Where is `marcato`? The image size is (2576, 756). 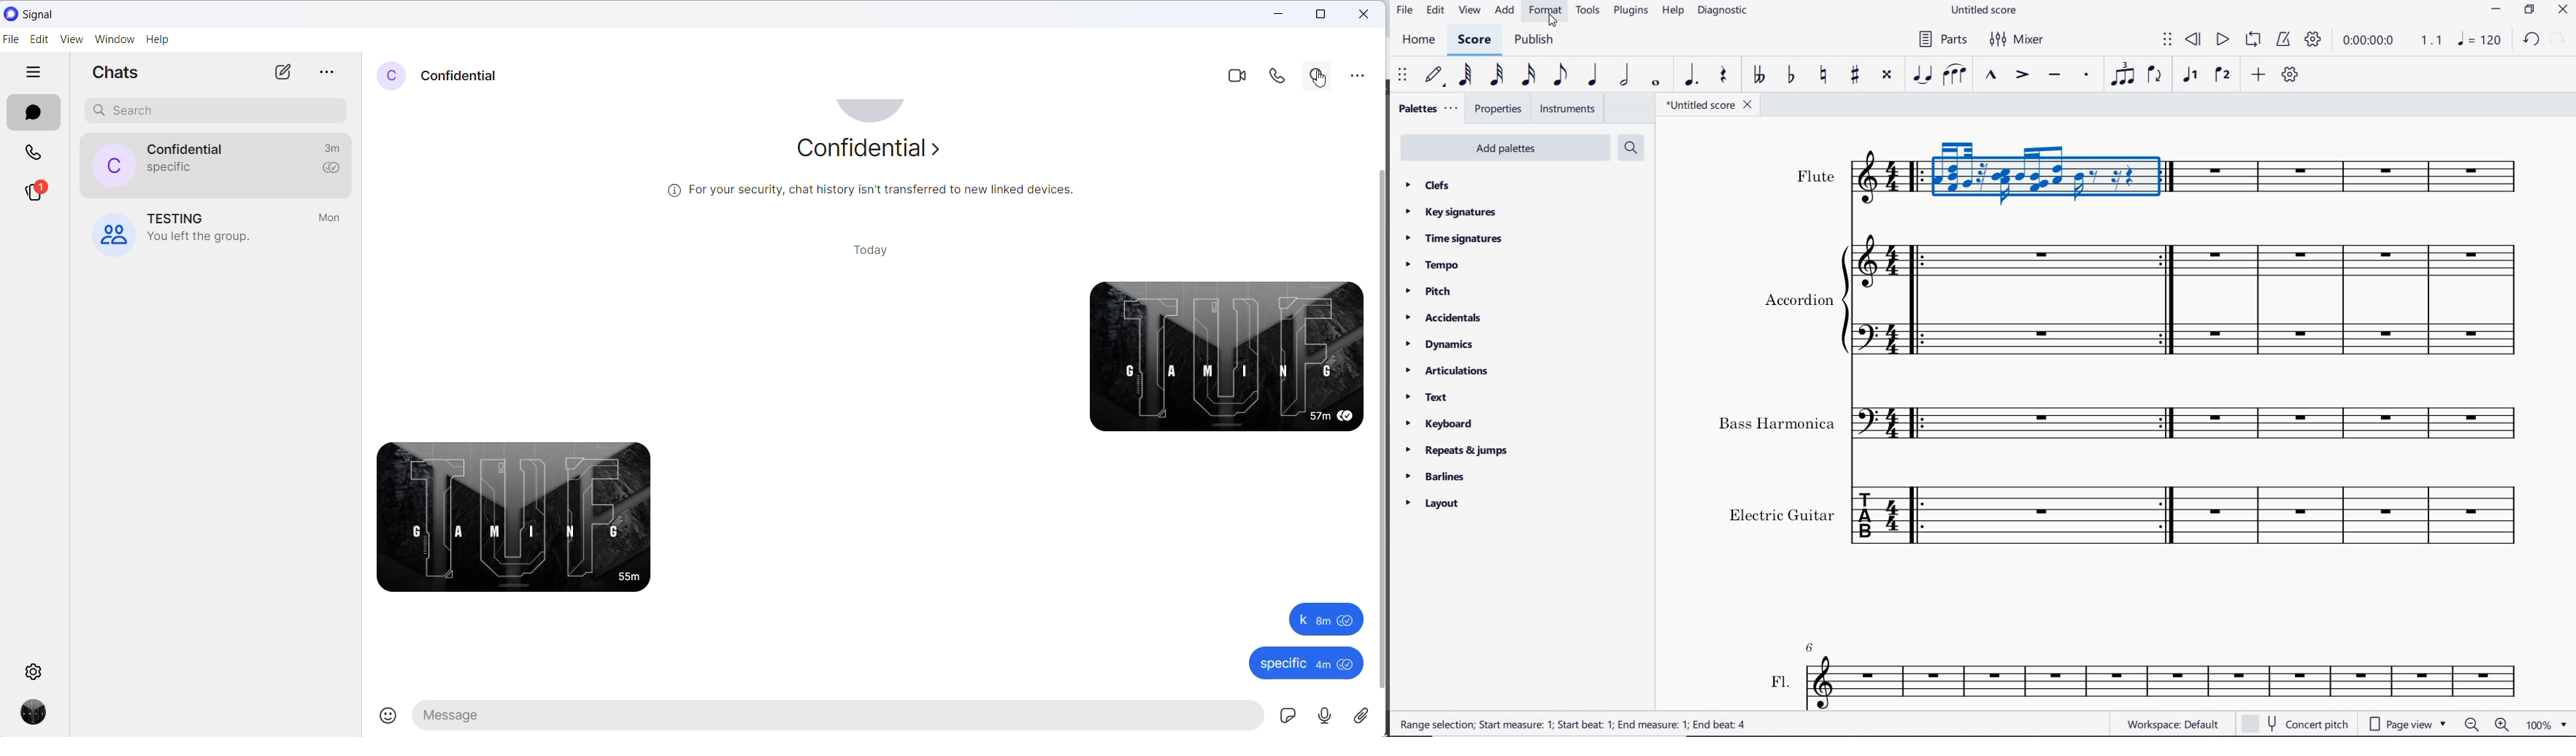 marcato is located at coordinates (1991, 76).